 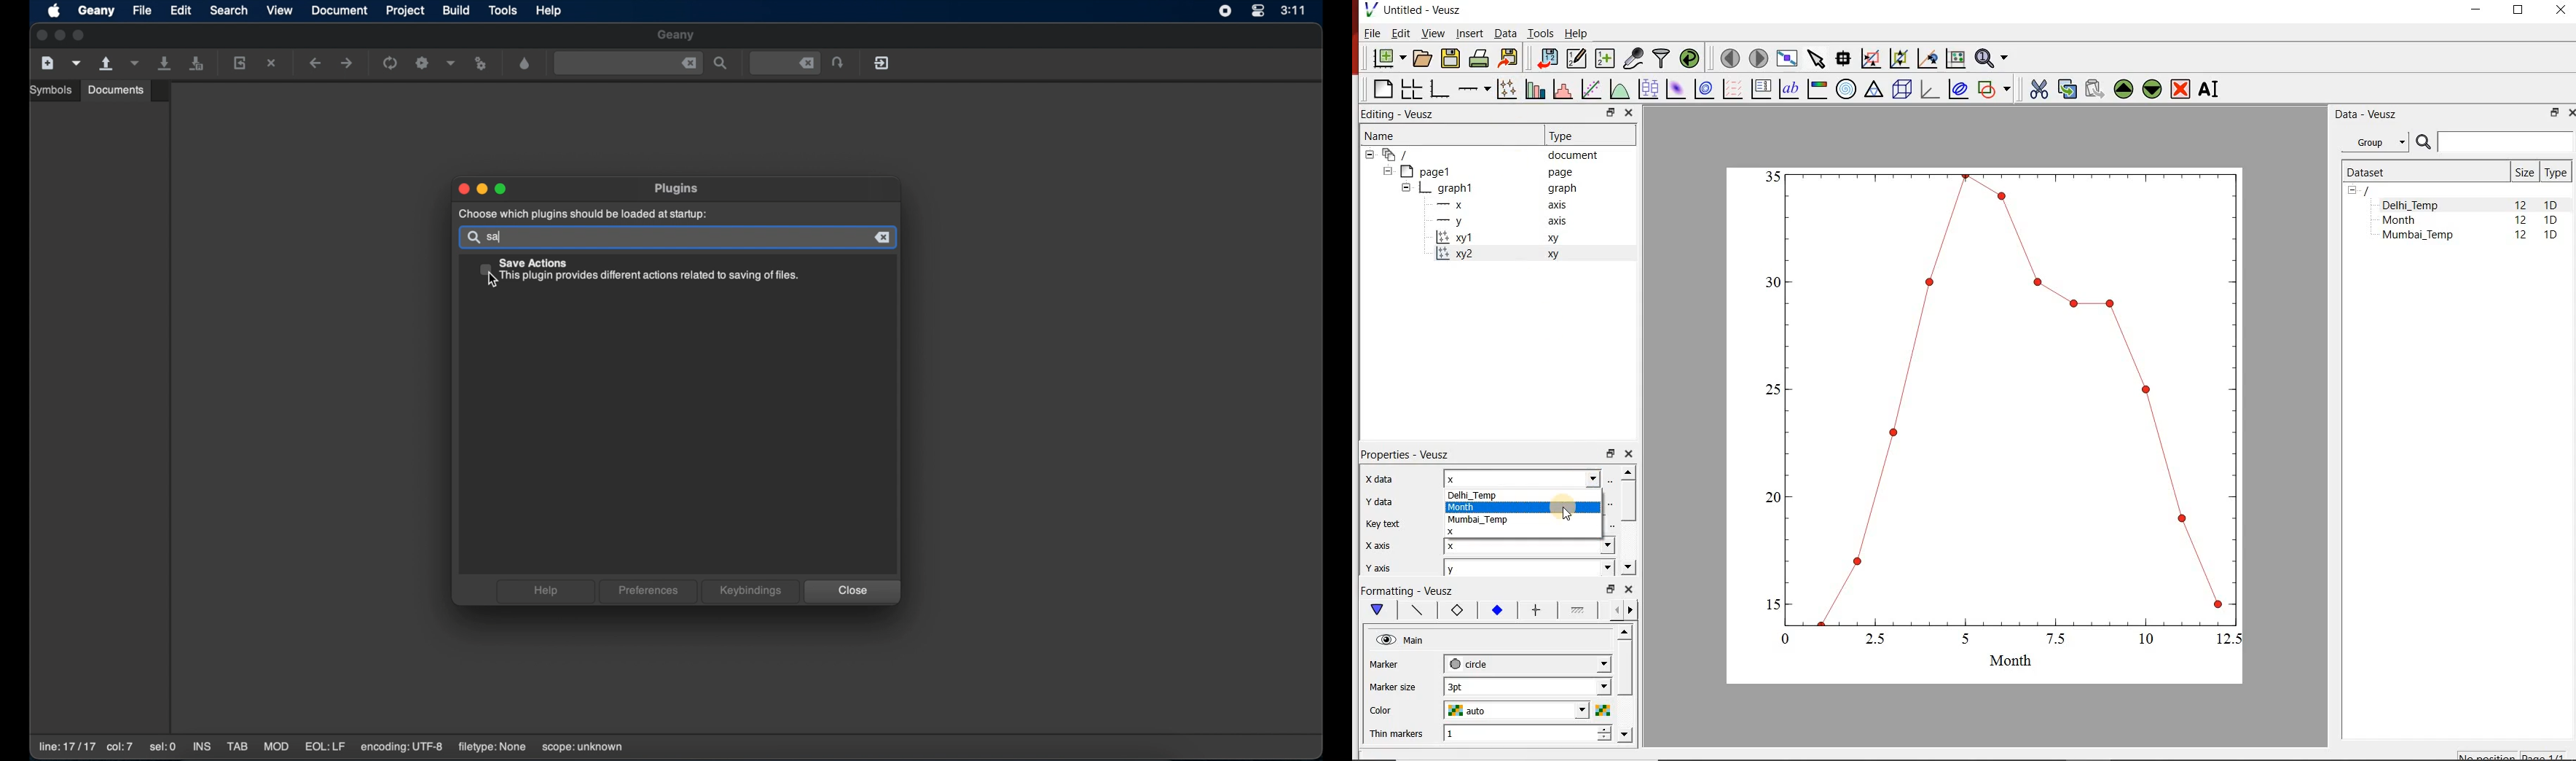 What do you see at coordinates (65, 747) in the screenshot?
I see `line:17/17` at bounding box center [65, 747].